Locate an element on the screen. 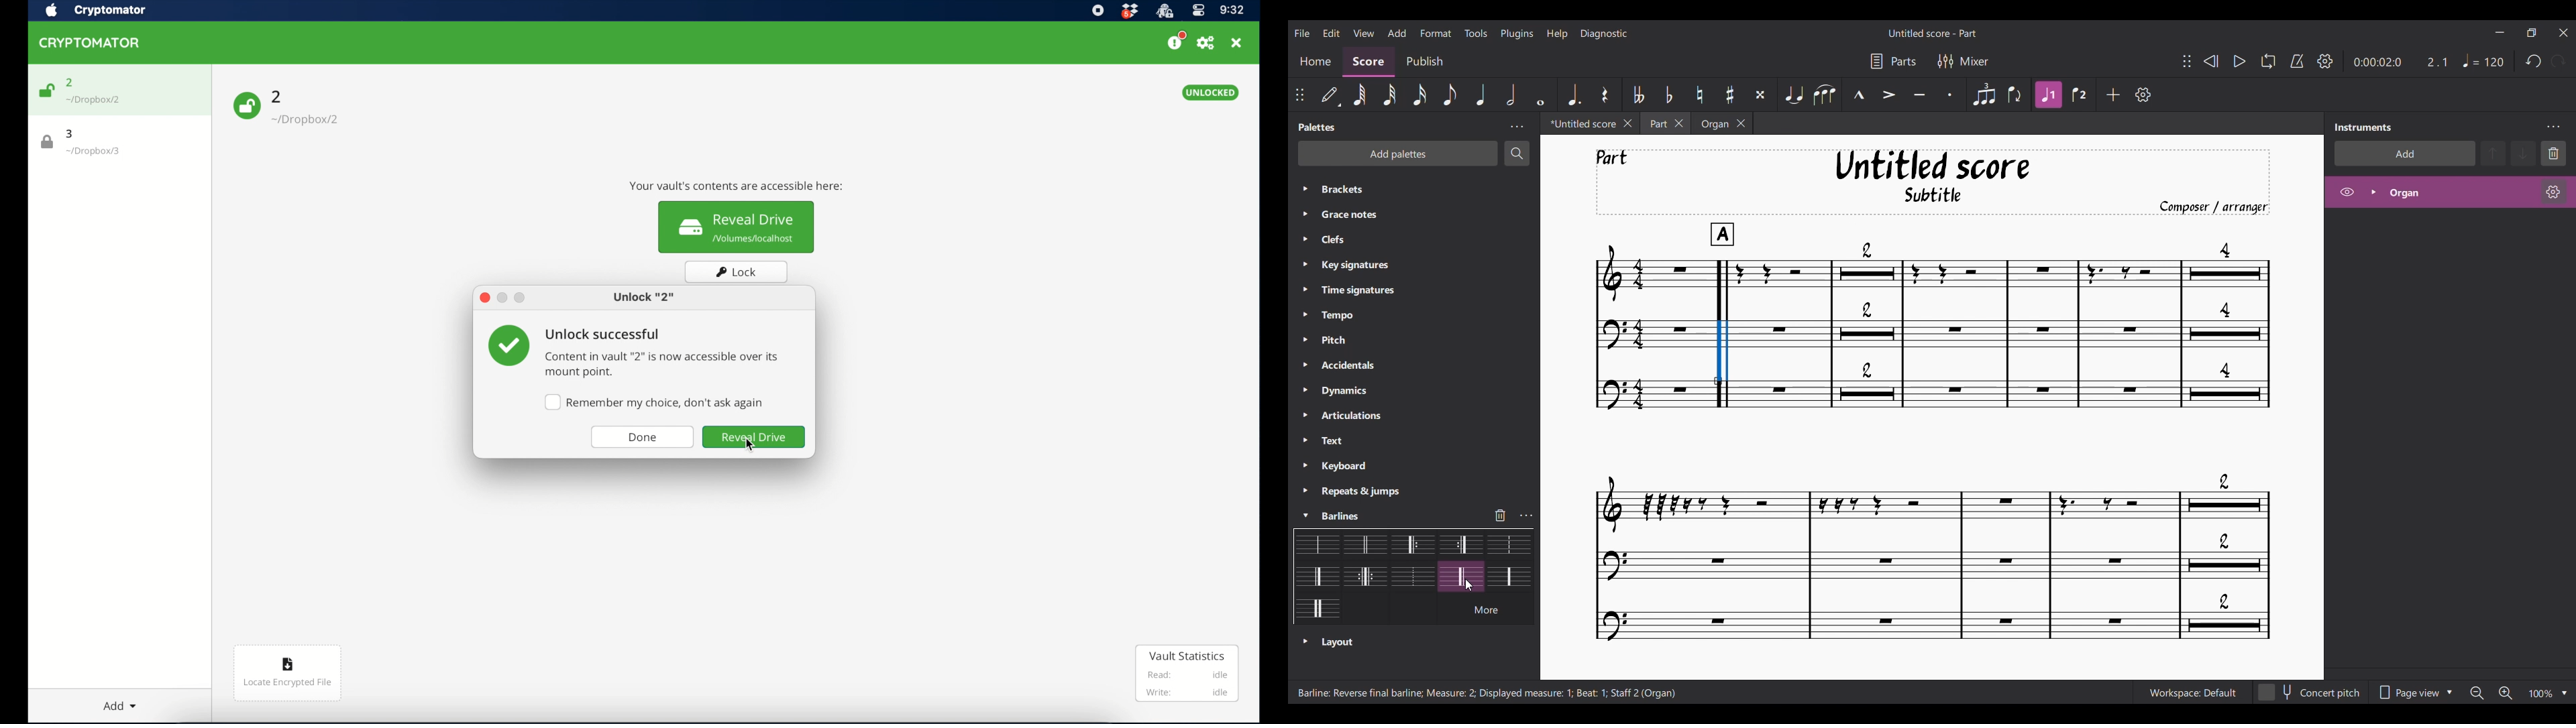 The height and width of the screenshot is (728, 2576). unlocked is located at coordinates (1210, 93).